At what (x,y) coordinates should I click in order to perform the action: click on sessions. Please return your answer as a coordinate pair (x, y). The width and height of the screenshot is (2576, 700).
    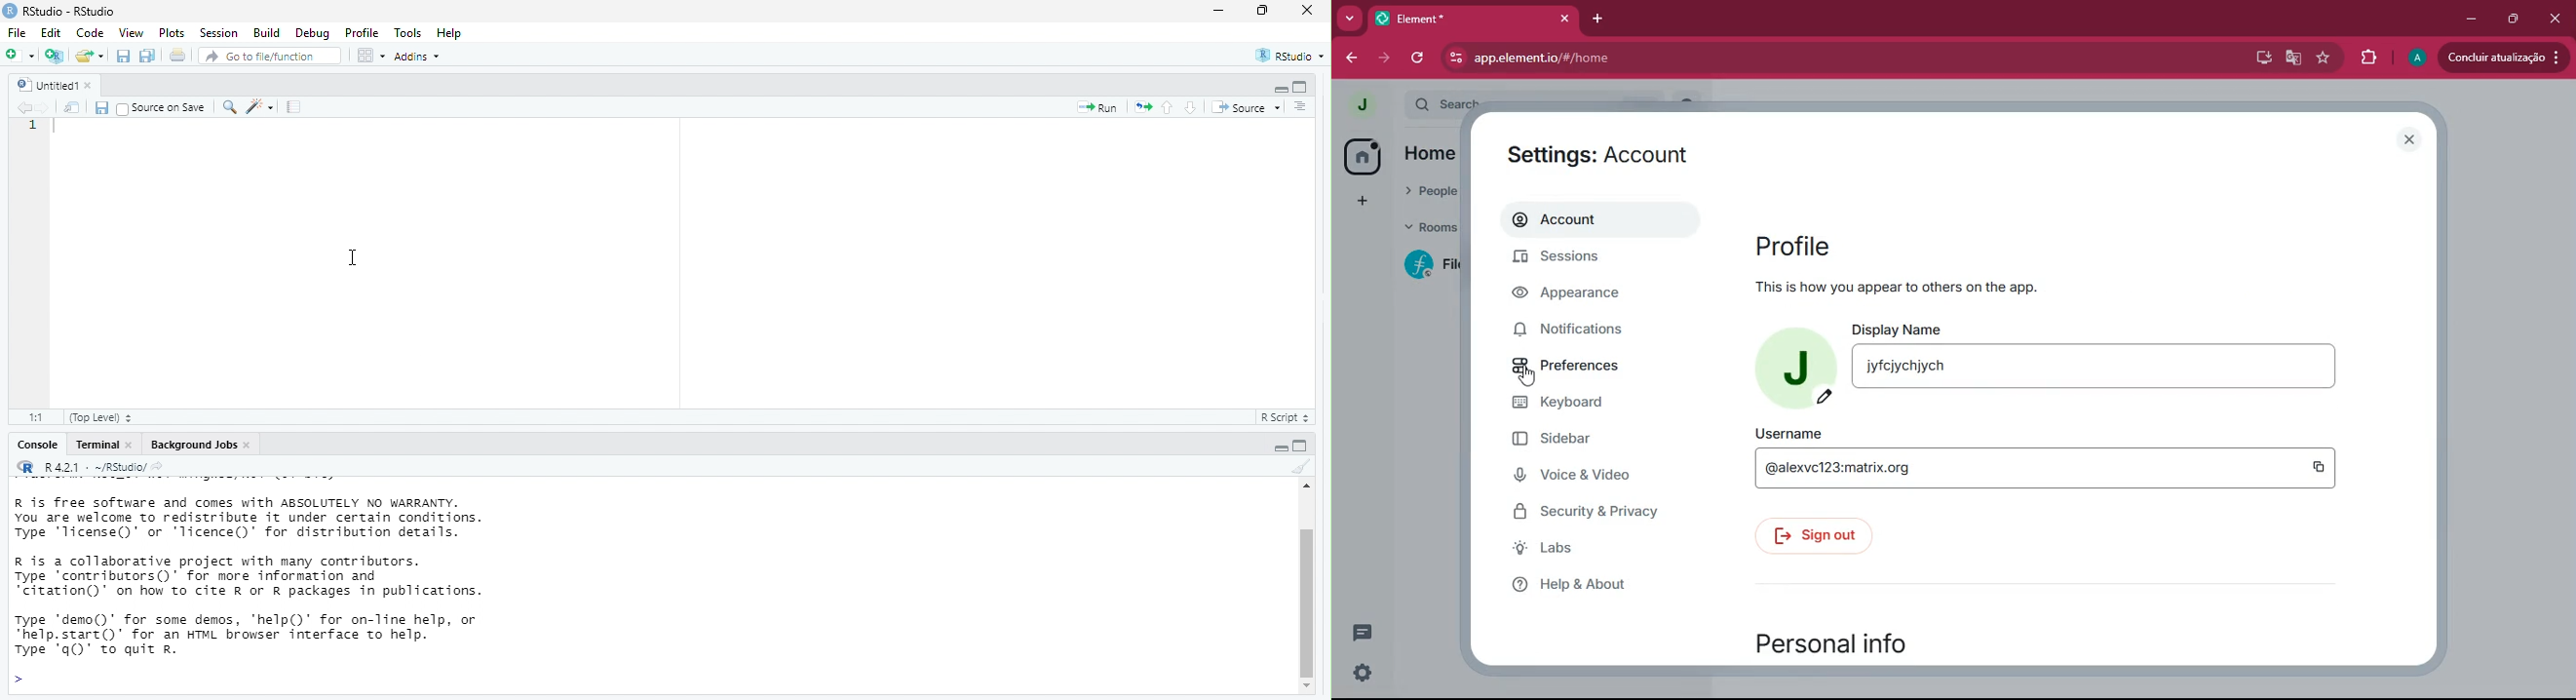
    Looking at the image, I should click on (1586, 258).